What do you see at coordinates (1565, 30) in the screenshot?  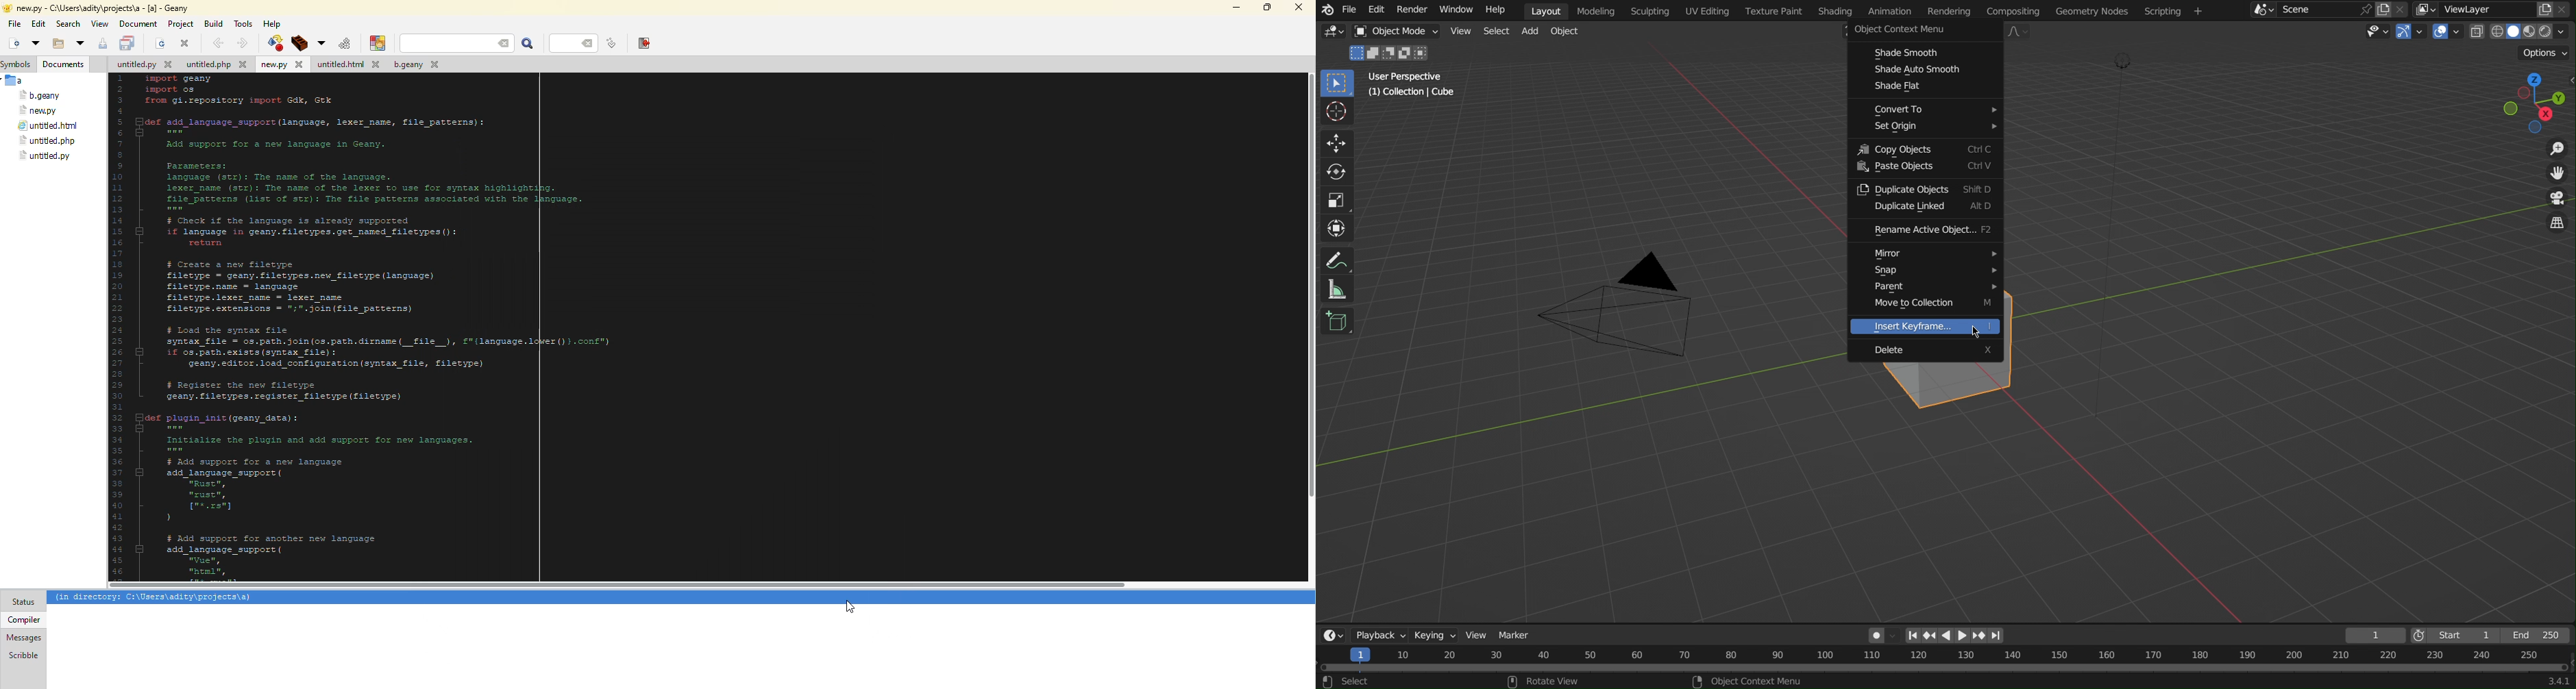 I see `Object` at bounding box center [1565, 30].